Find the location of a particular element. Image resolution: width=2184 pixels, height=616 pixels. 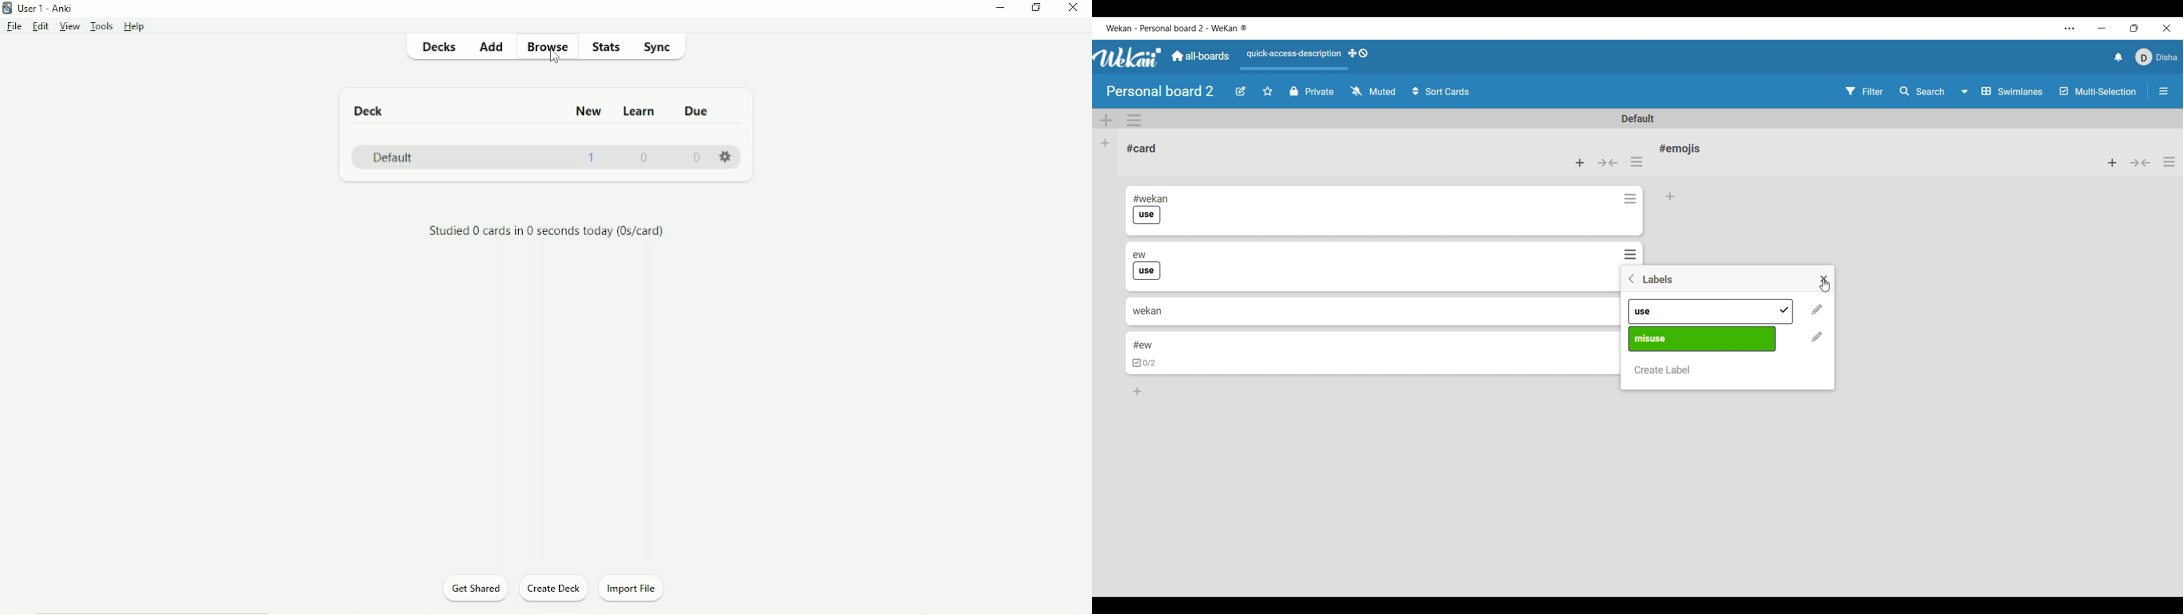

Settings and more is located at coordinates (2070, 28).